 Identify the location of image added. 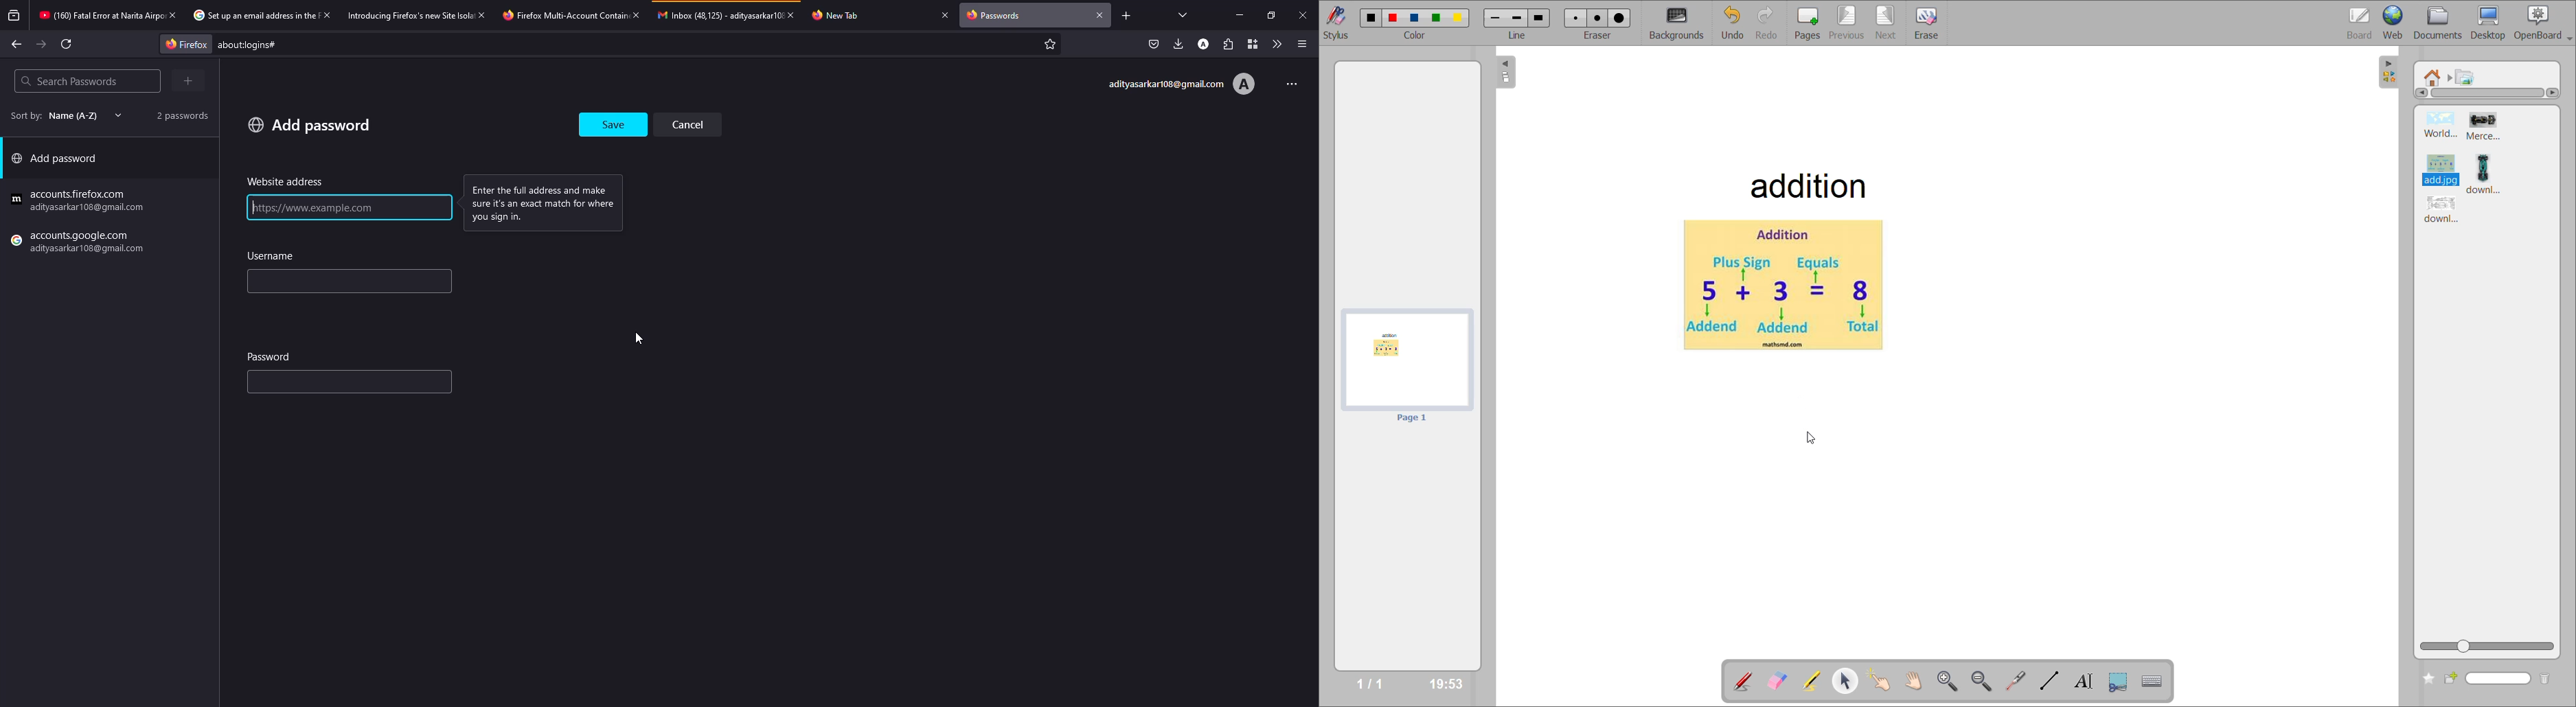
(1782, 286).